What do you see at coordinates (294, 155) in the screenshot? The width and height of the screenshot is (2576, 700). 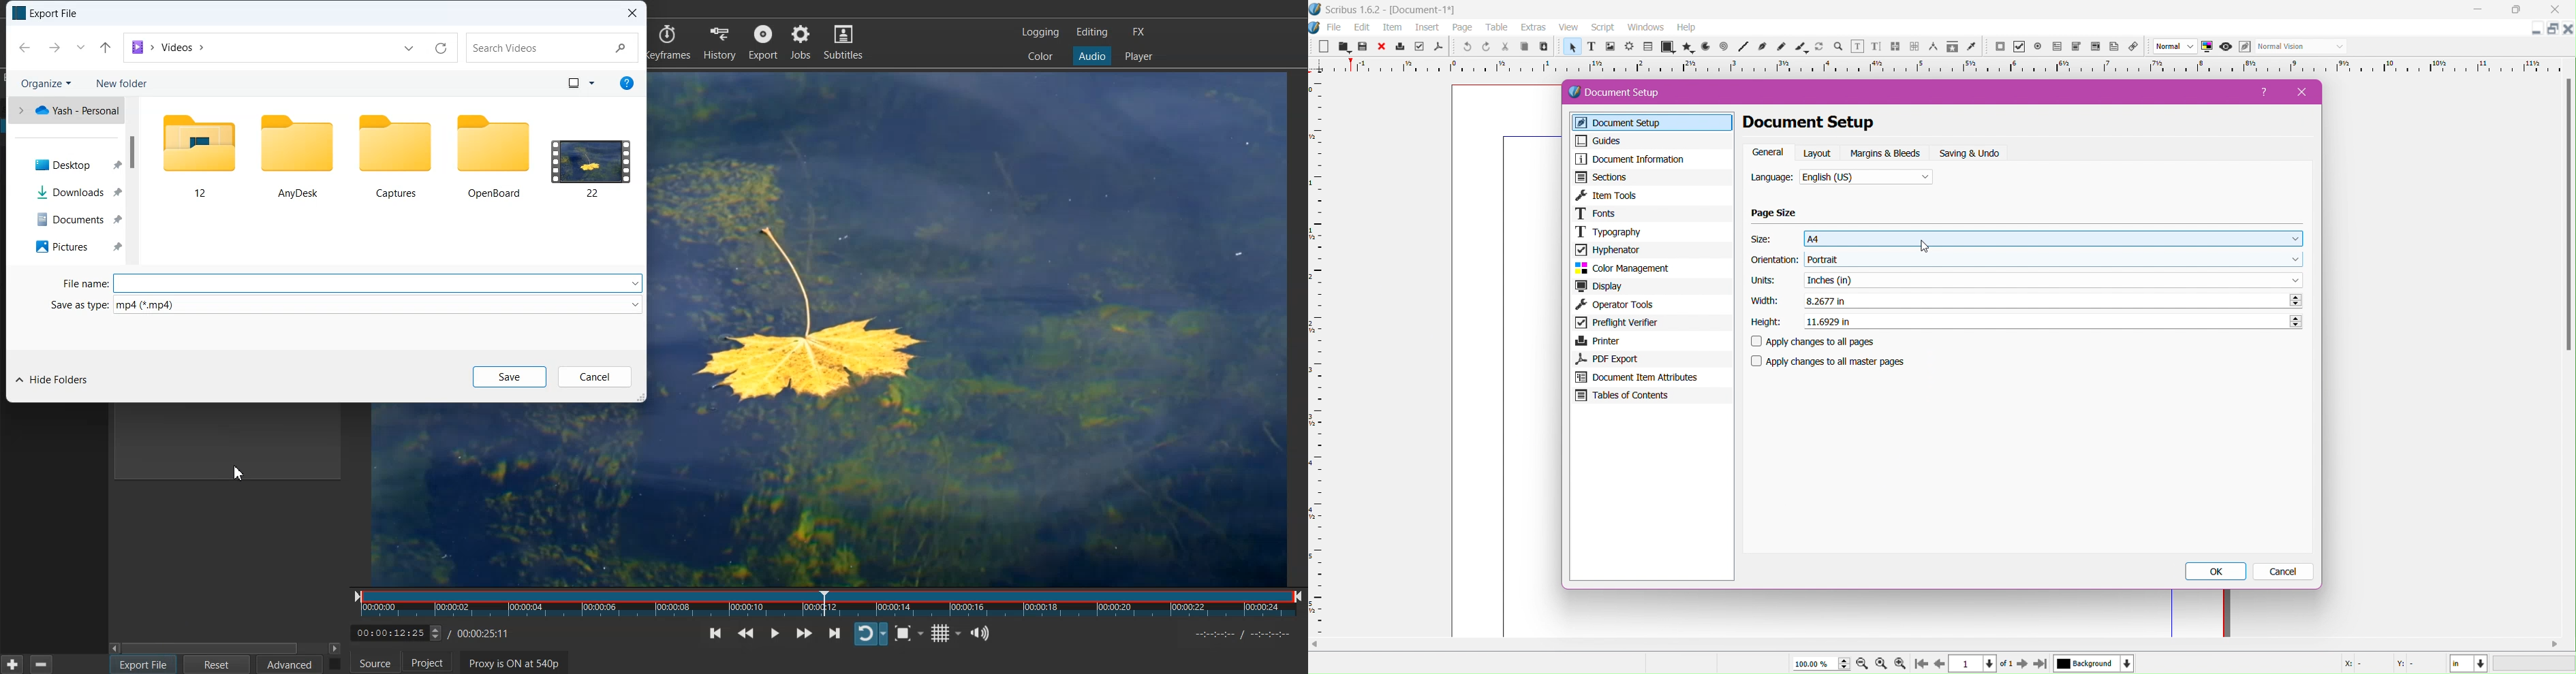 I see `Files` at bounding box center [294, 155].